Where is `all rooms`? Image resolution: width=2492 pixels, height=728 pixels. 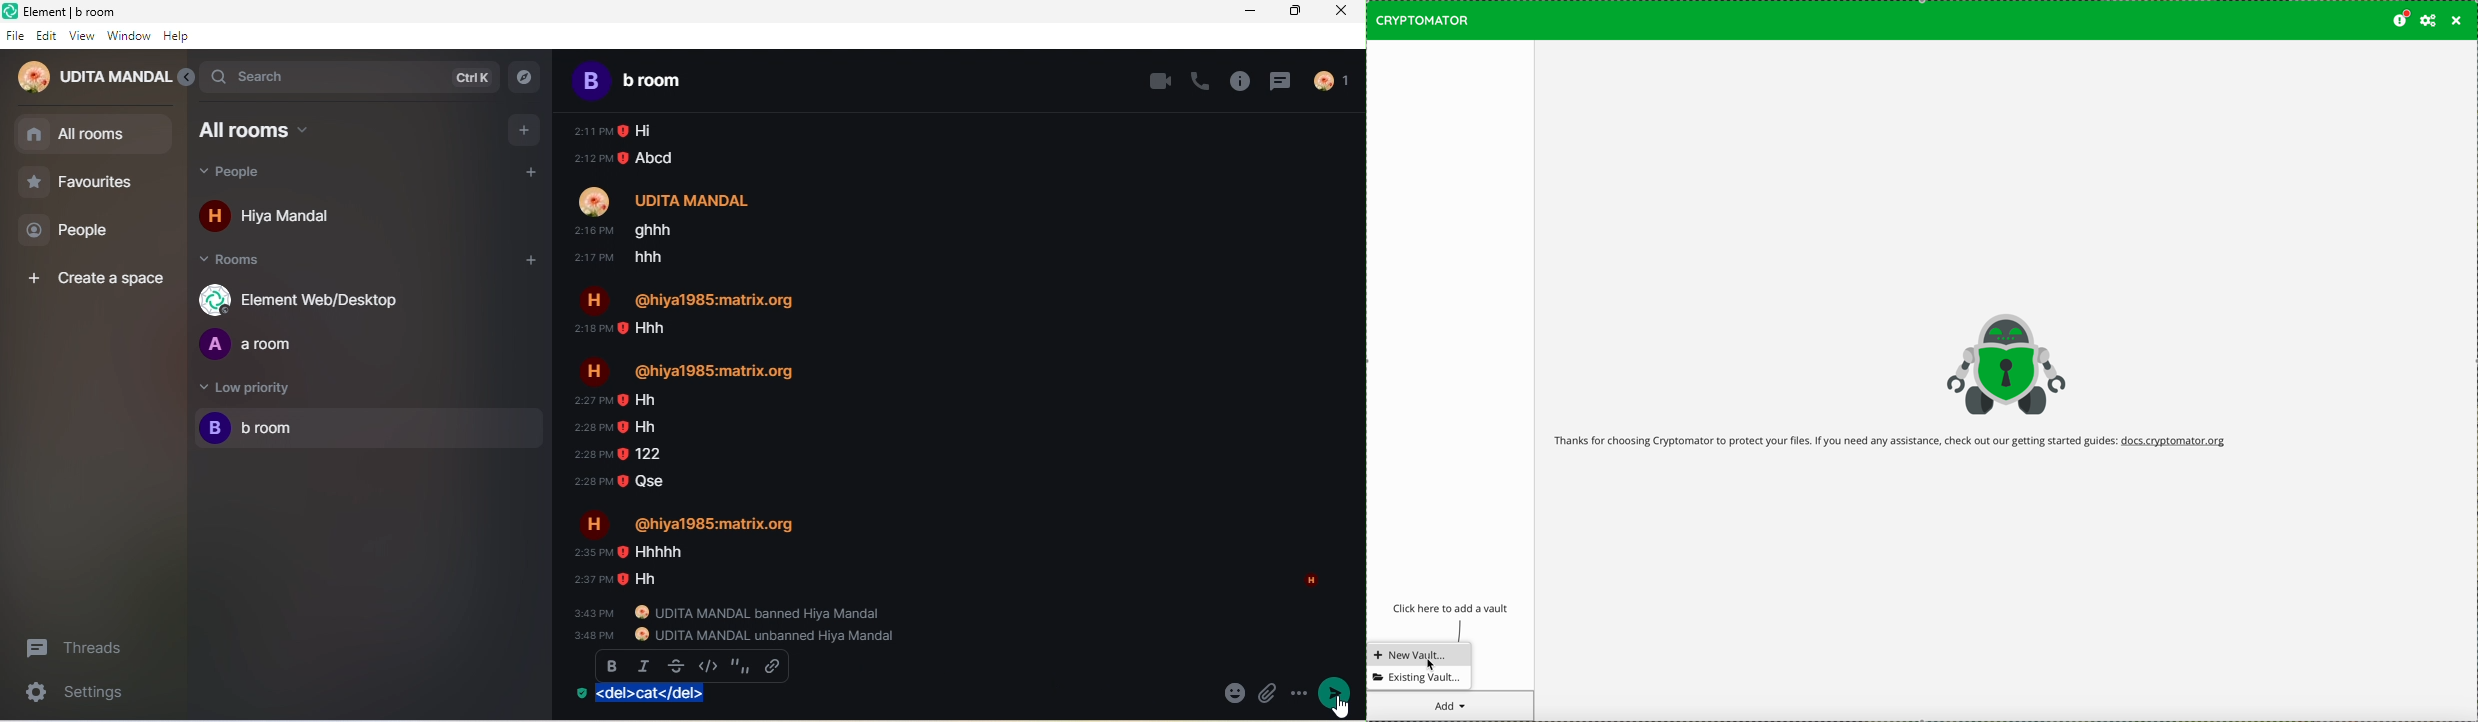 all rooms is located at coordinates (74, 136).